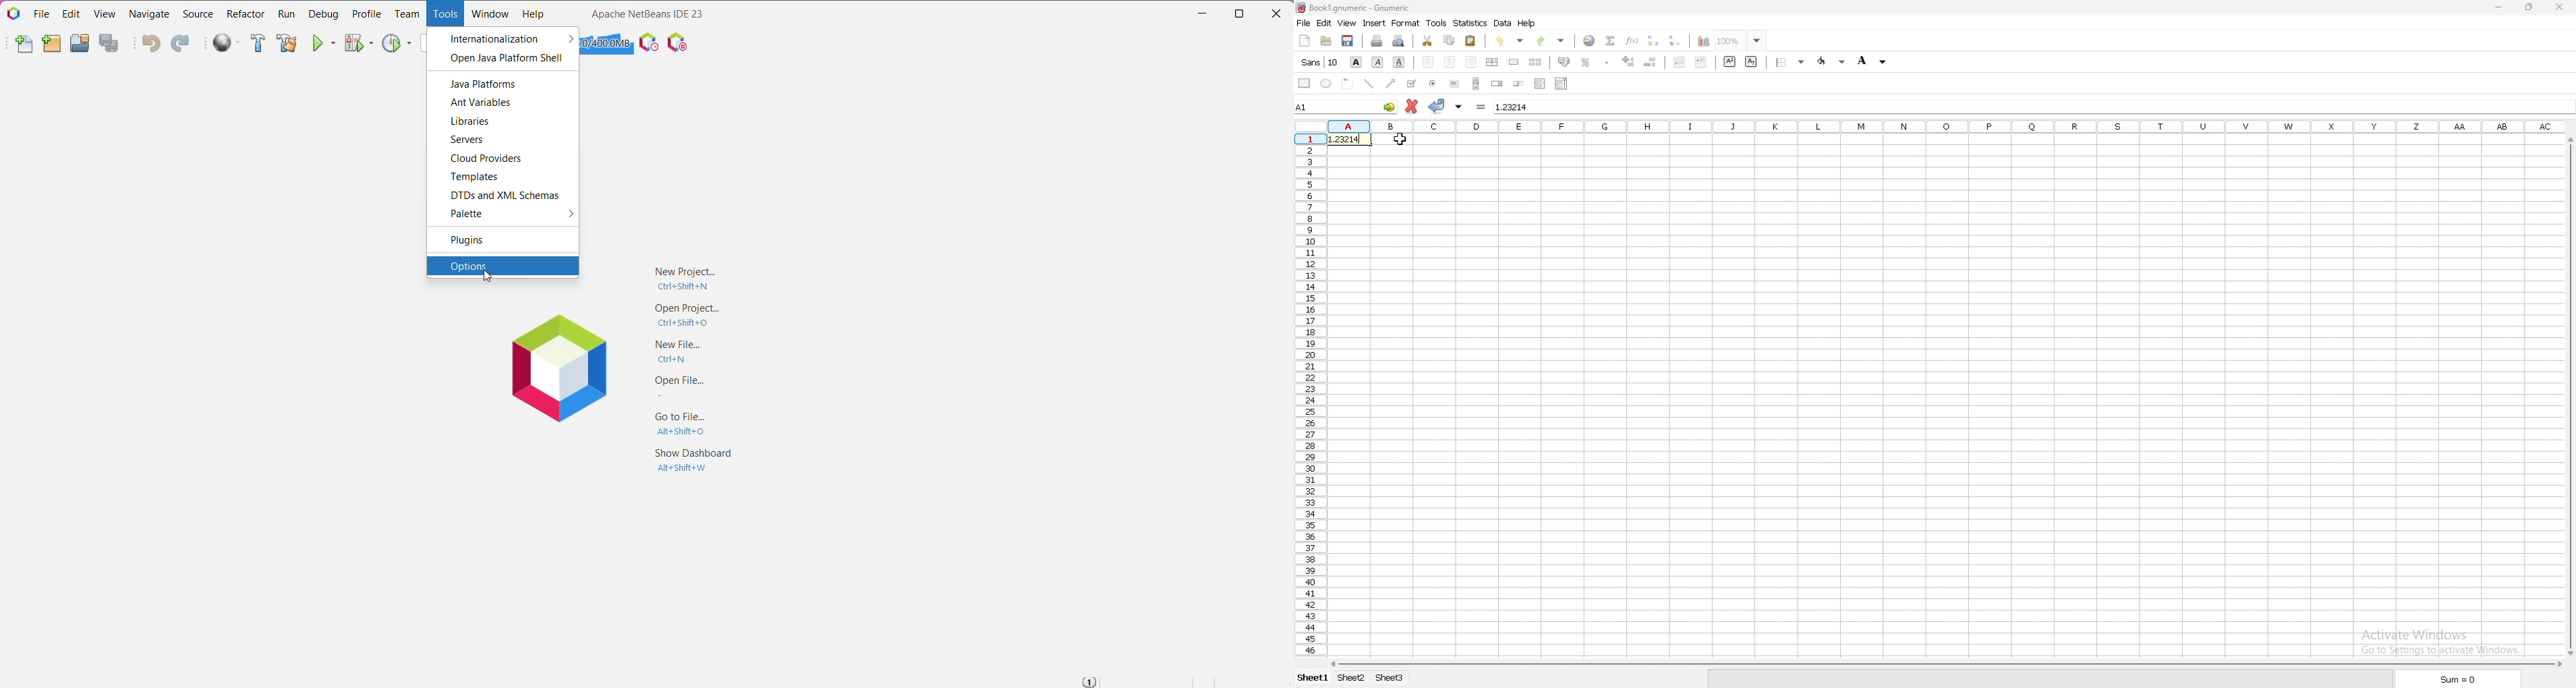 The image size is (2576, 700). What do you see at coordinates (474, 178) in the screenshot?
I see `Templates` at bounding box center [474, 178].